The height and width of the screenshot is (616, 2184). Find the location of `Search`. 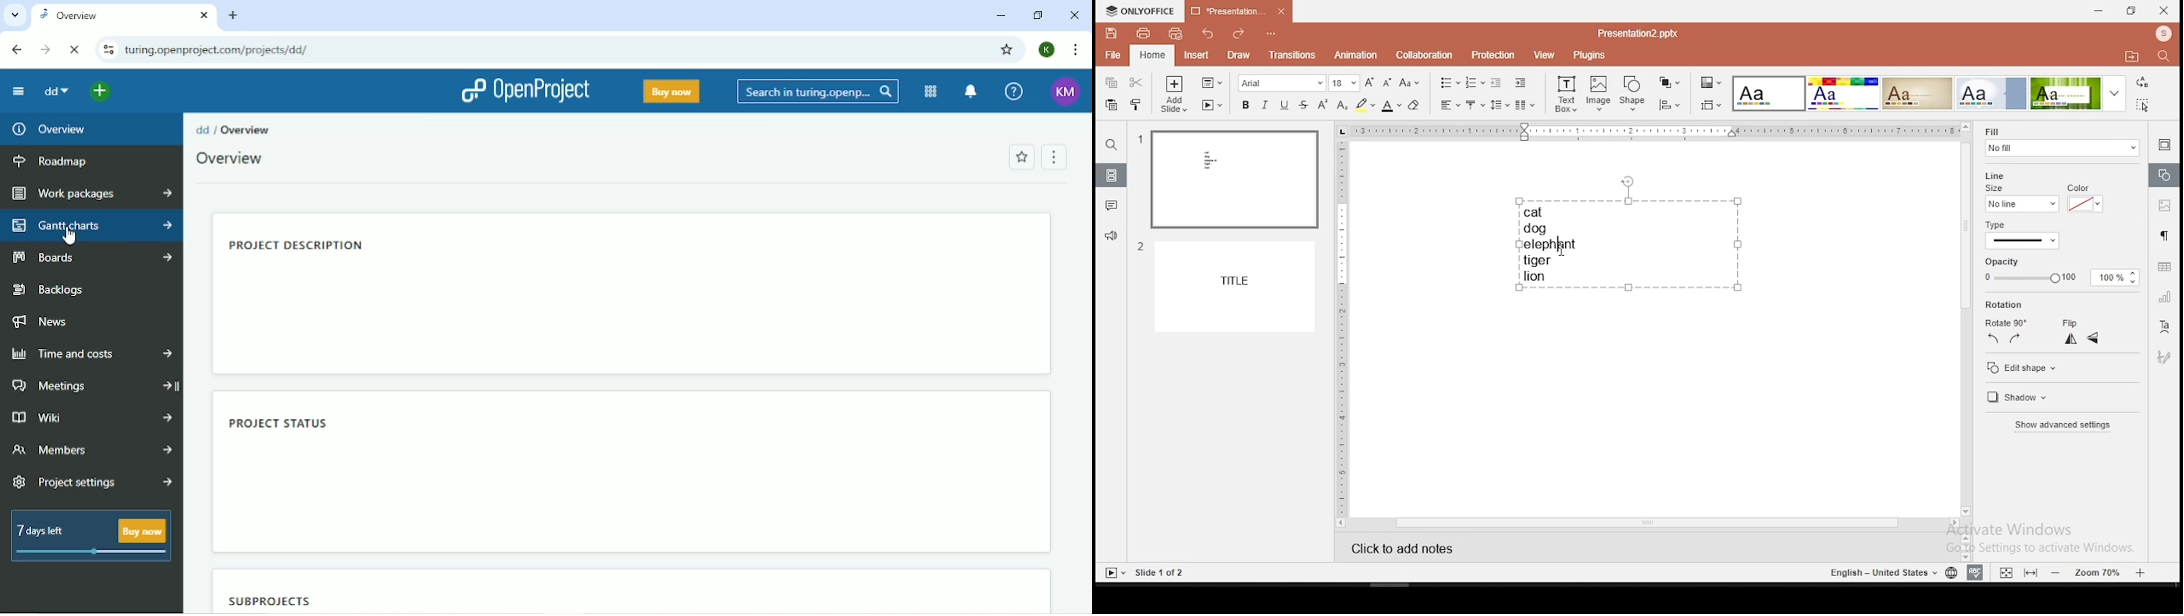

Search is located at coordinates (818, 92).